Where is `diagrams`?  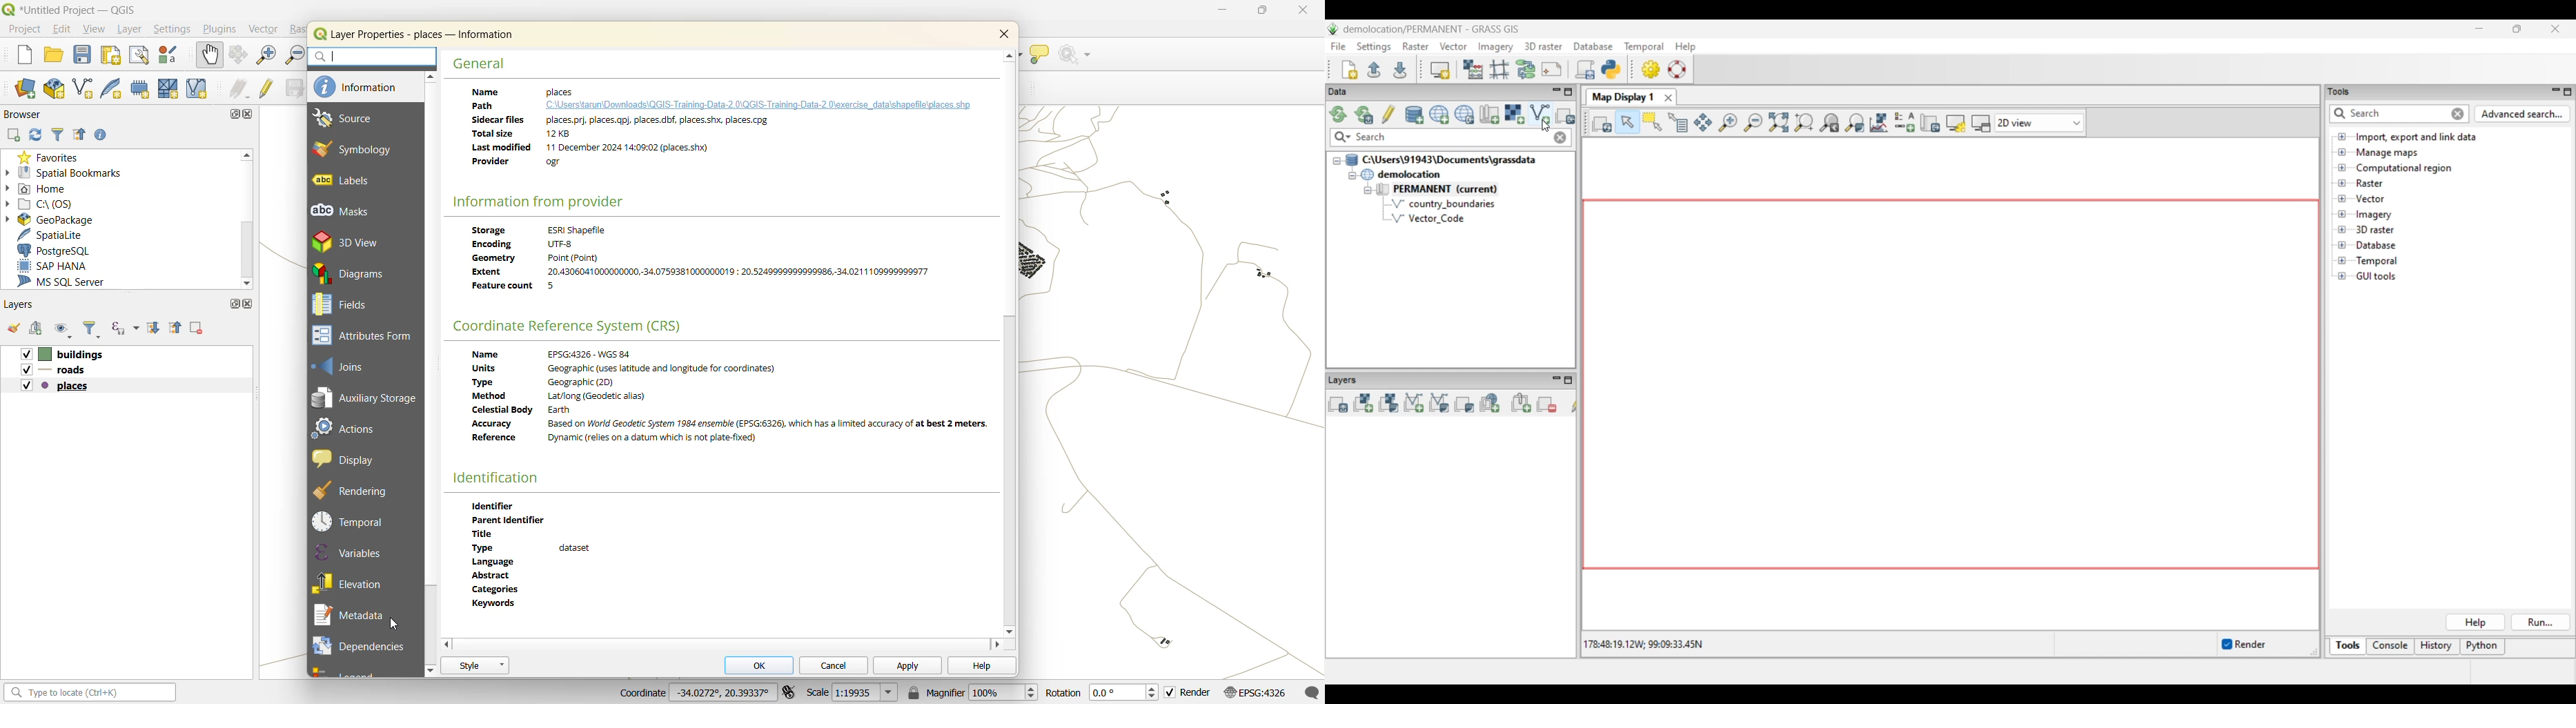 diagrams is located at coordinates (352, 273).